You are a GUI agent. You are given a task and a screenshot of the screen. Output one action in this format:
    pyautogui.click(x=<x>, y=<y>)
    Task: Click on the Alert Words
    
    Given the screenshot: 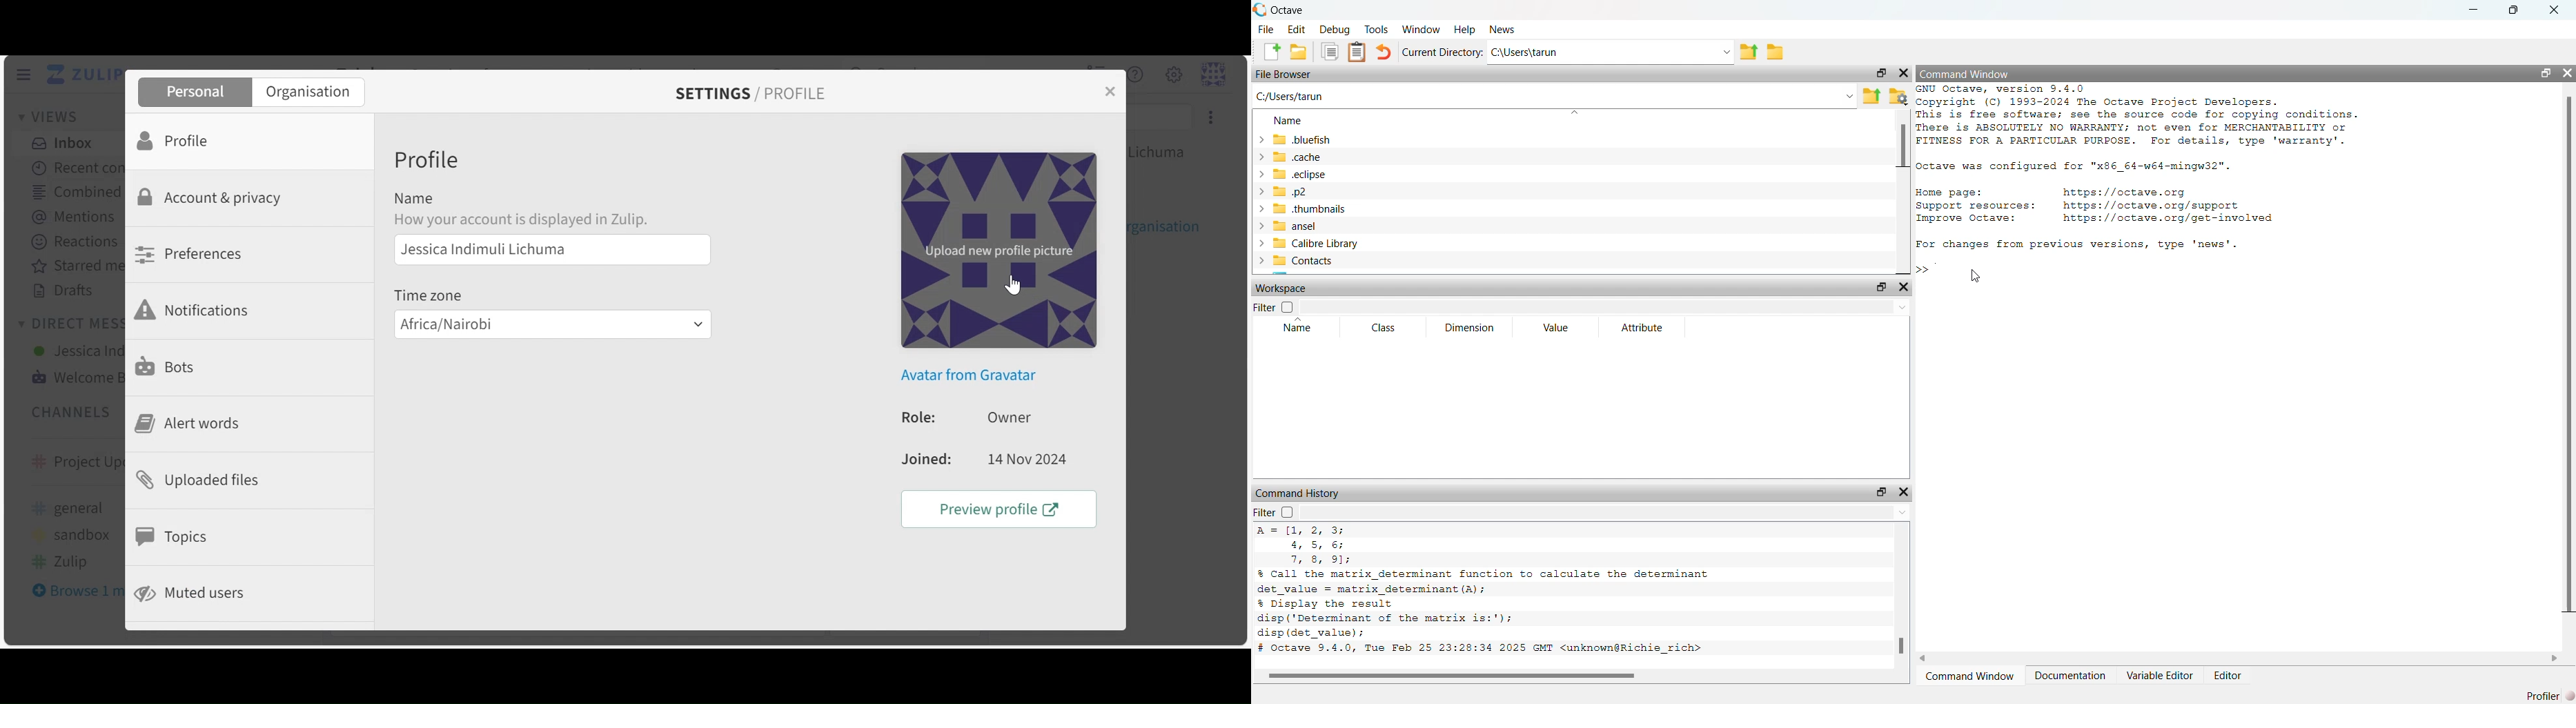 What is the action you would take?
    pyautogui.click(x=185, y=422)
    